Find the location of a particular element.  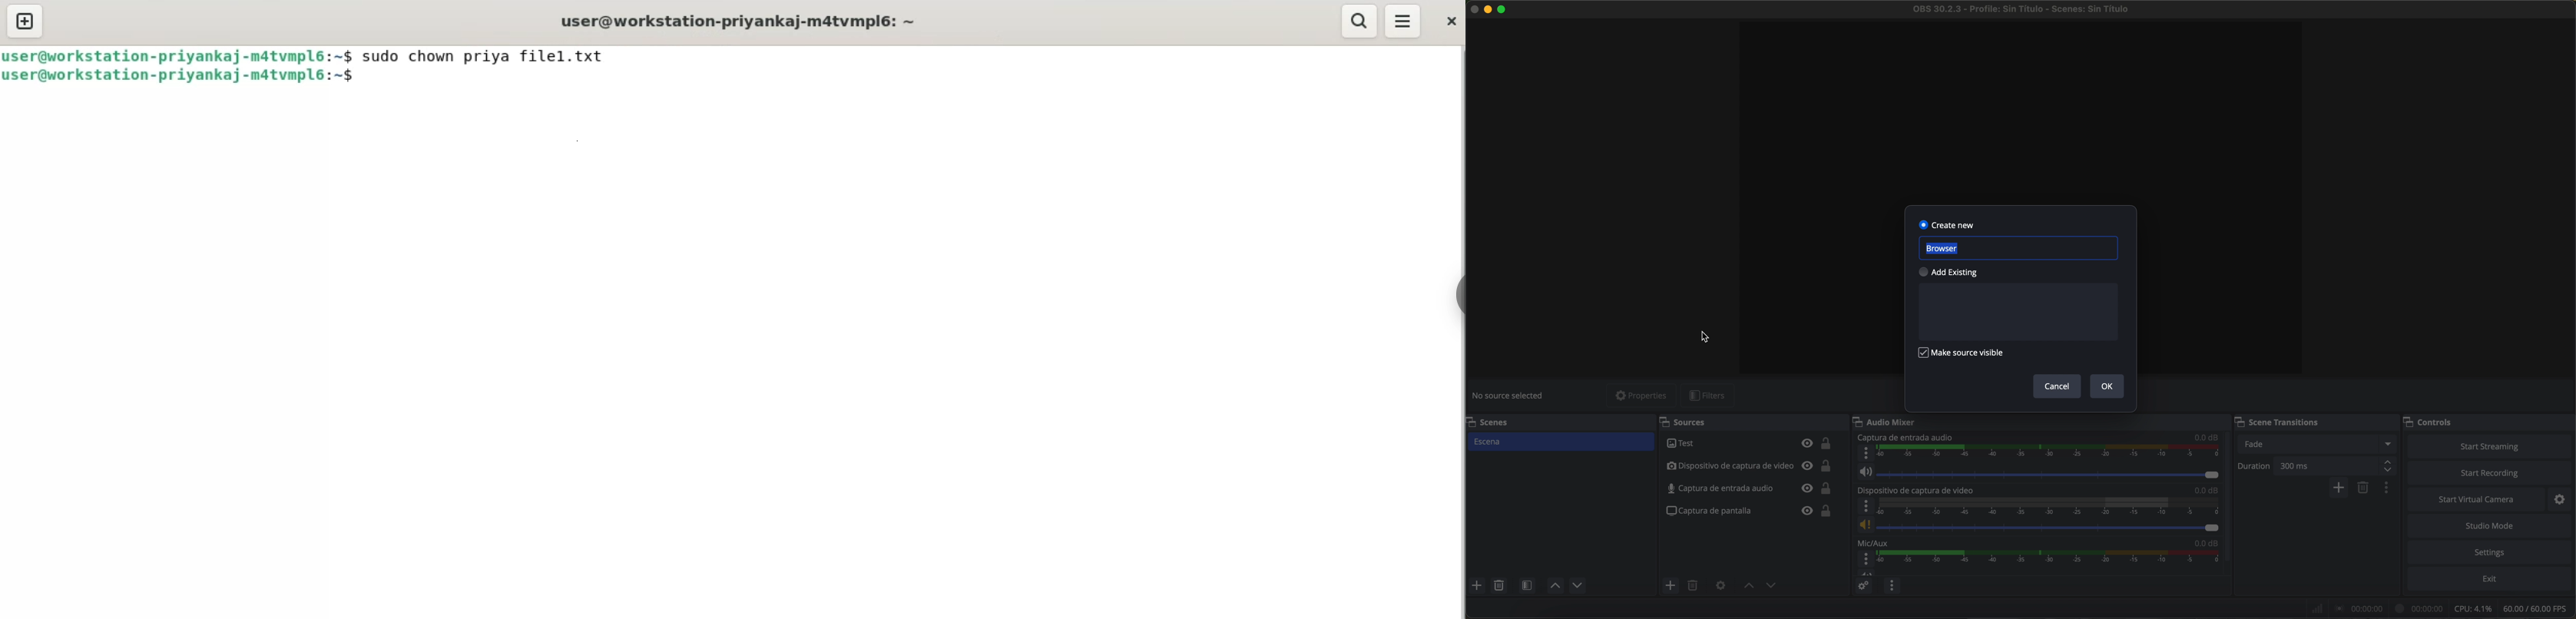

create new selected is located at coordinates (1948, 224).